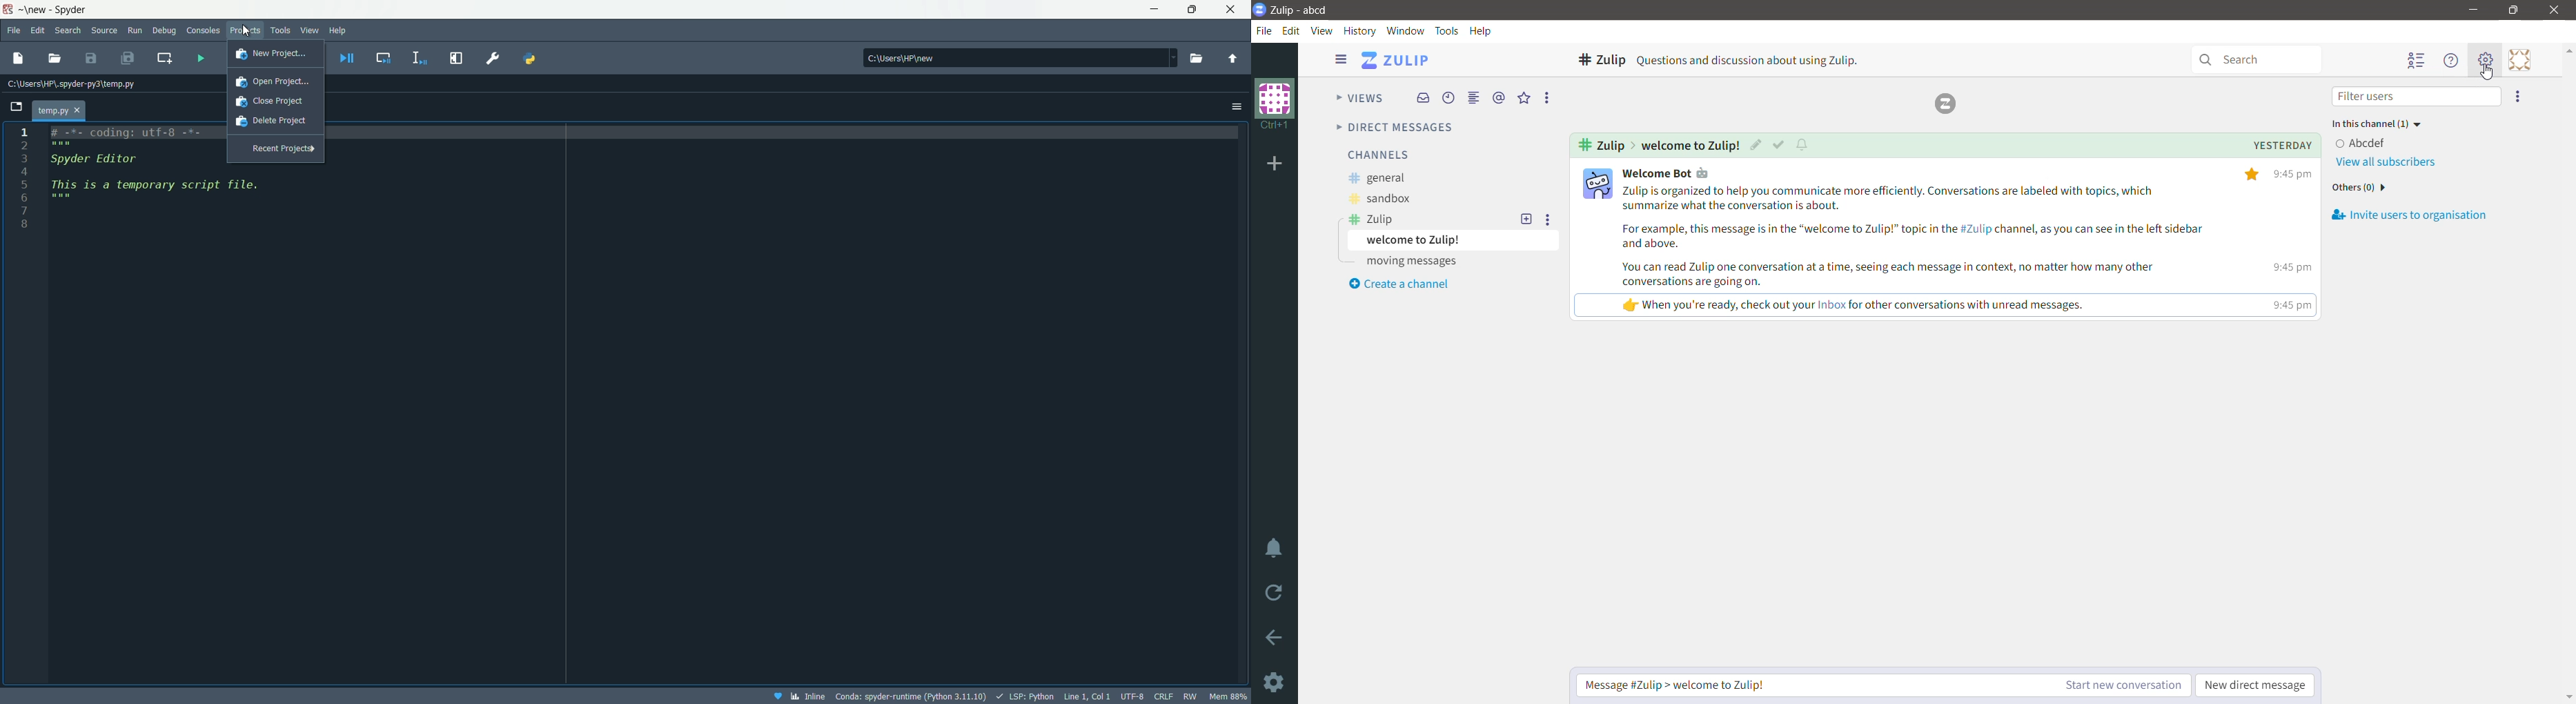 This screenshot has height=728, width=2576. What do you see at coordinates (93, 59) in the screenshot?
I see `Save file ` at bounding box center [93, 59].